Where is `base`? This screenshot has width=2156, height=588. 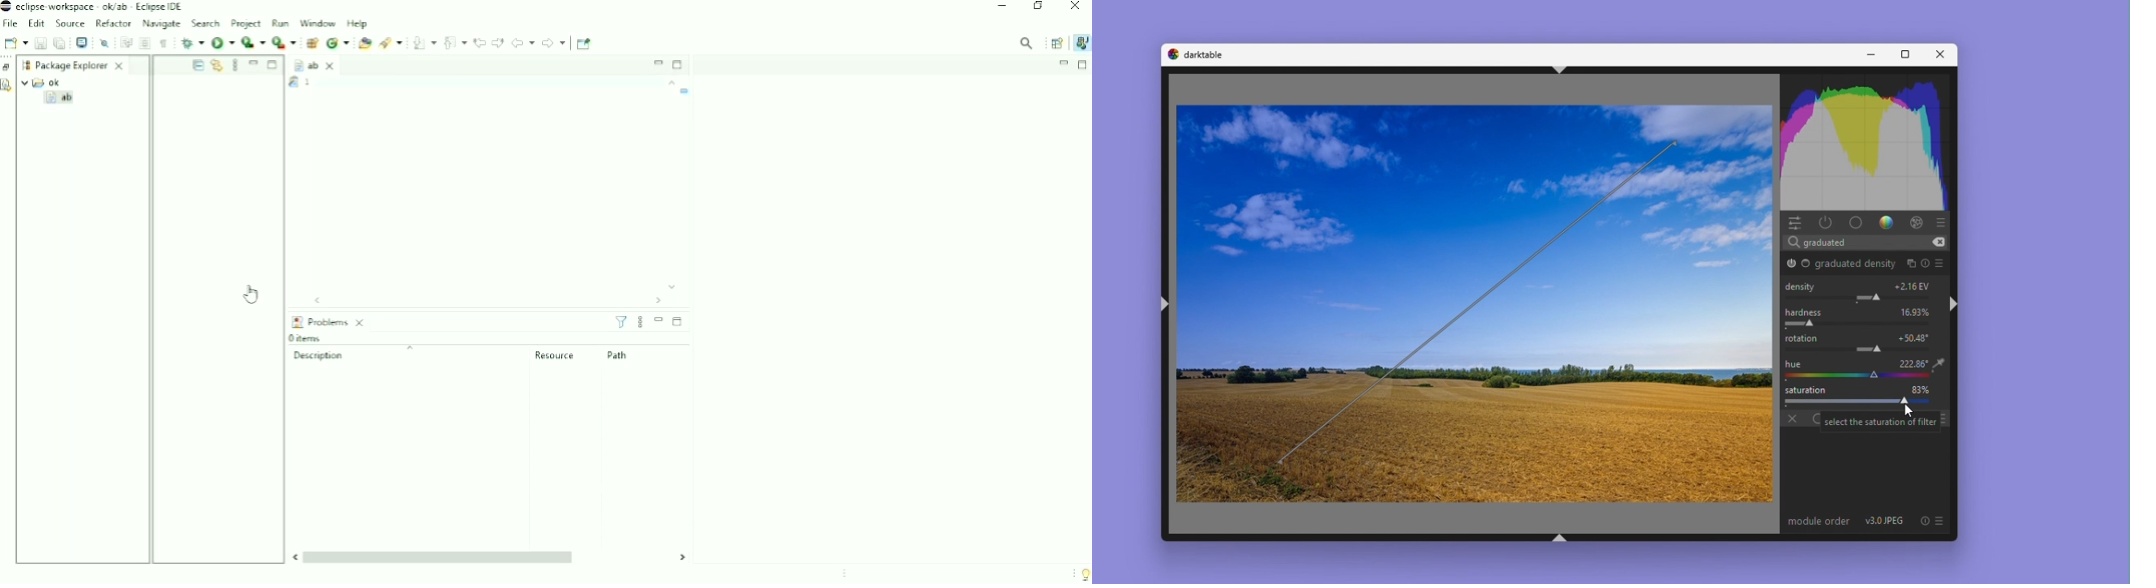
base is located at coordinates (1855, 222).